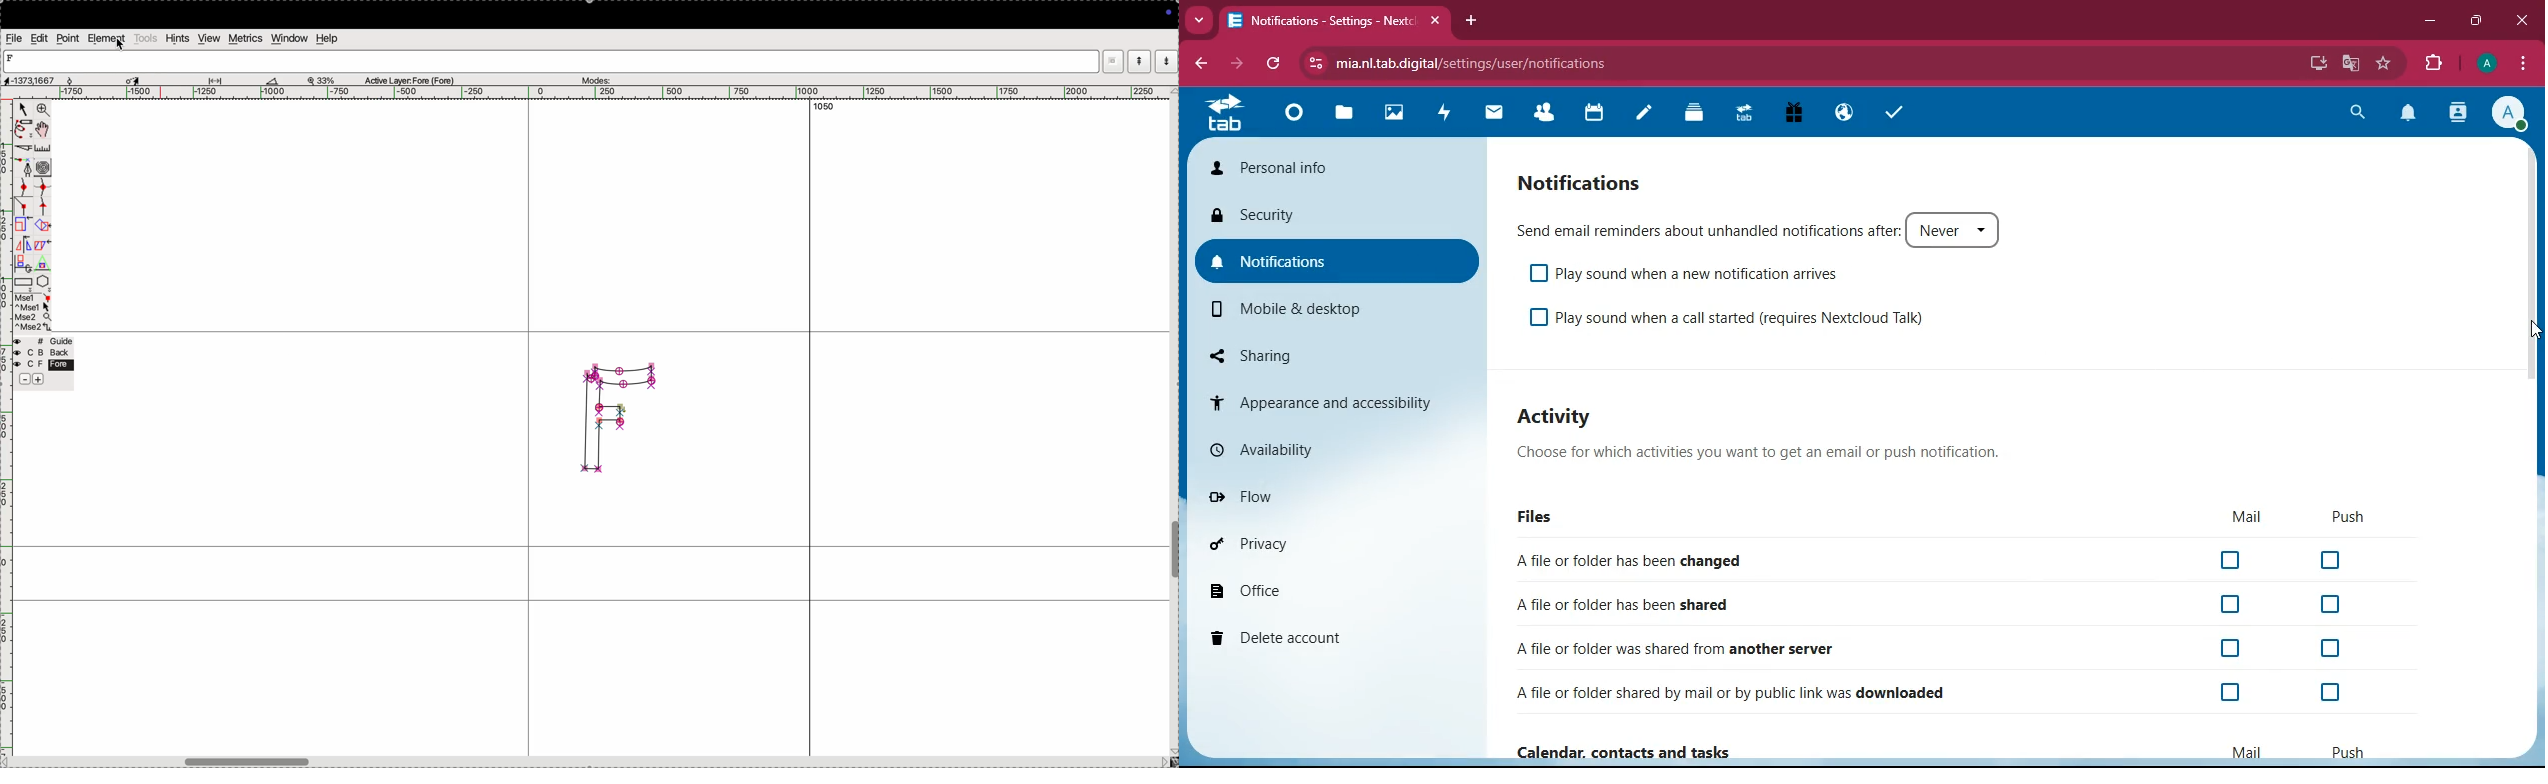 This screenshot has width=2548, height=784. What do you see at coordinates (1340, 309) in the screenshot?
I see `mobile & desktop` at bounding box center [1340, 309].